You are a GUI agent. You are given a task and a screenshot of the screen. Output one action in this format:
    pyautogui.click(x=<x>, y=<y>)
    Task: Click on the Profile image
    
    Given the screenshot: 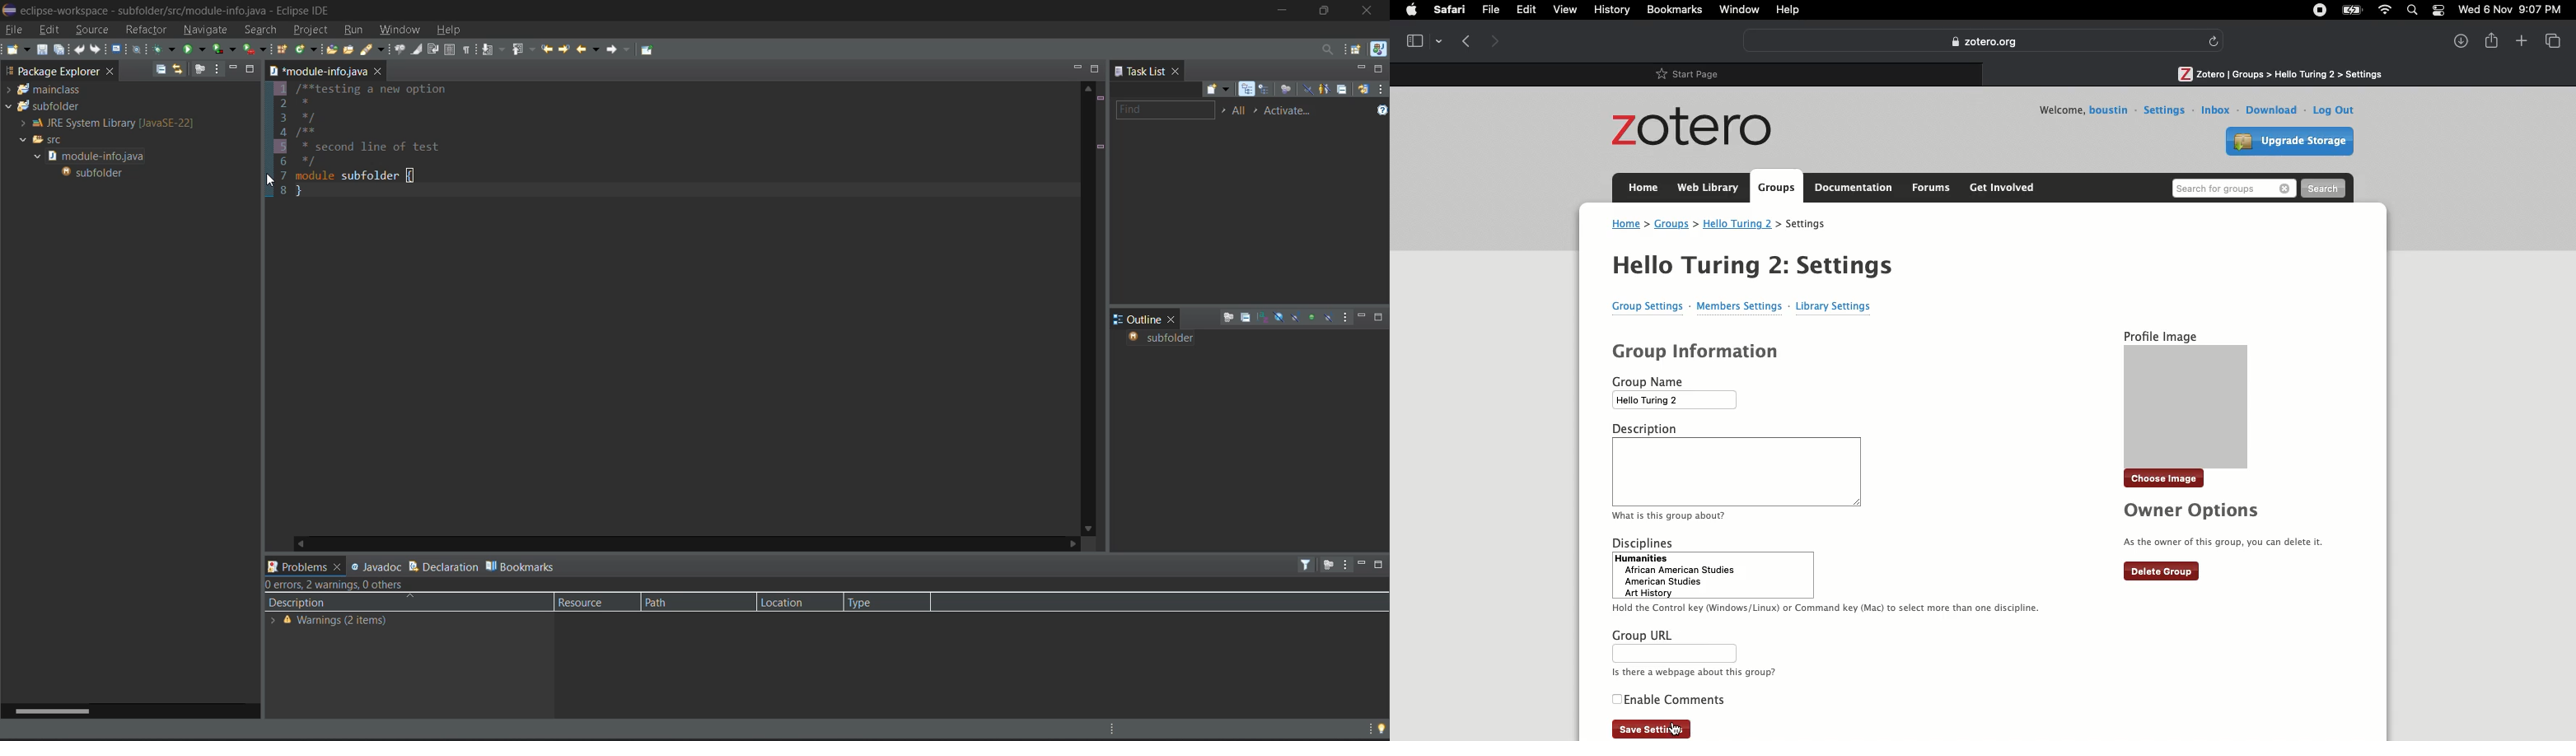 What is the action you would take?
    pyautogui.click(x=2182, y=398)
    